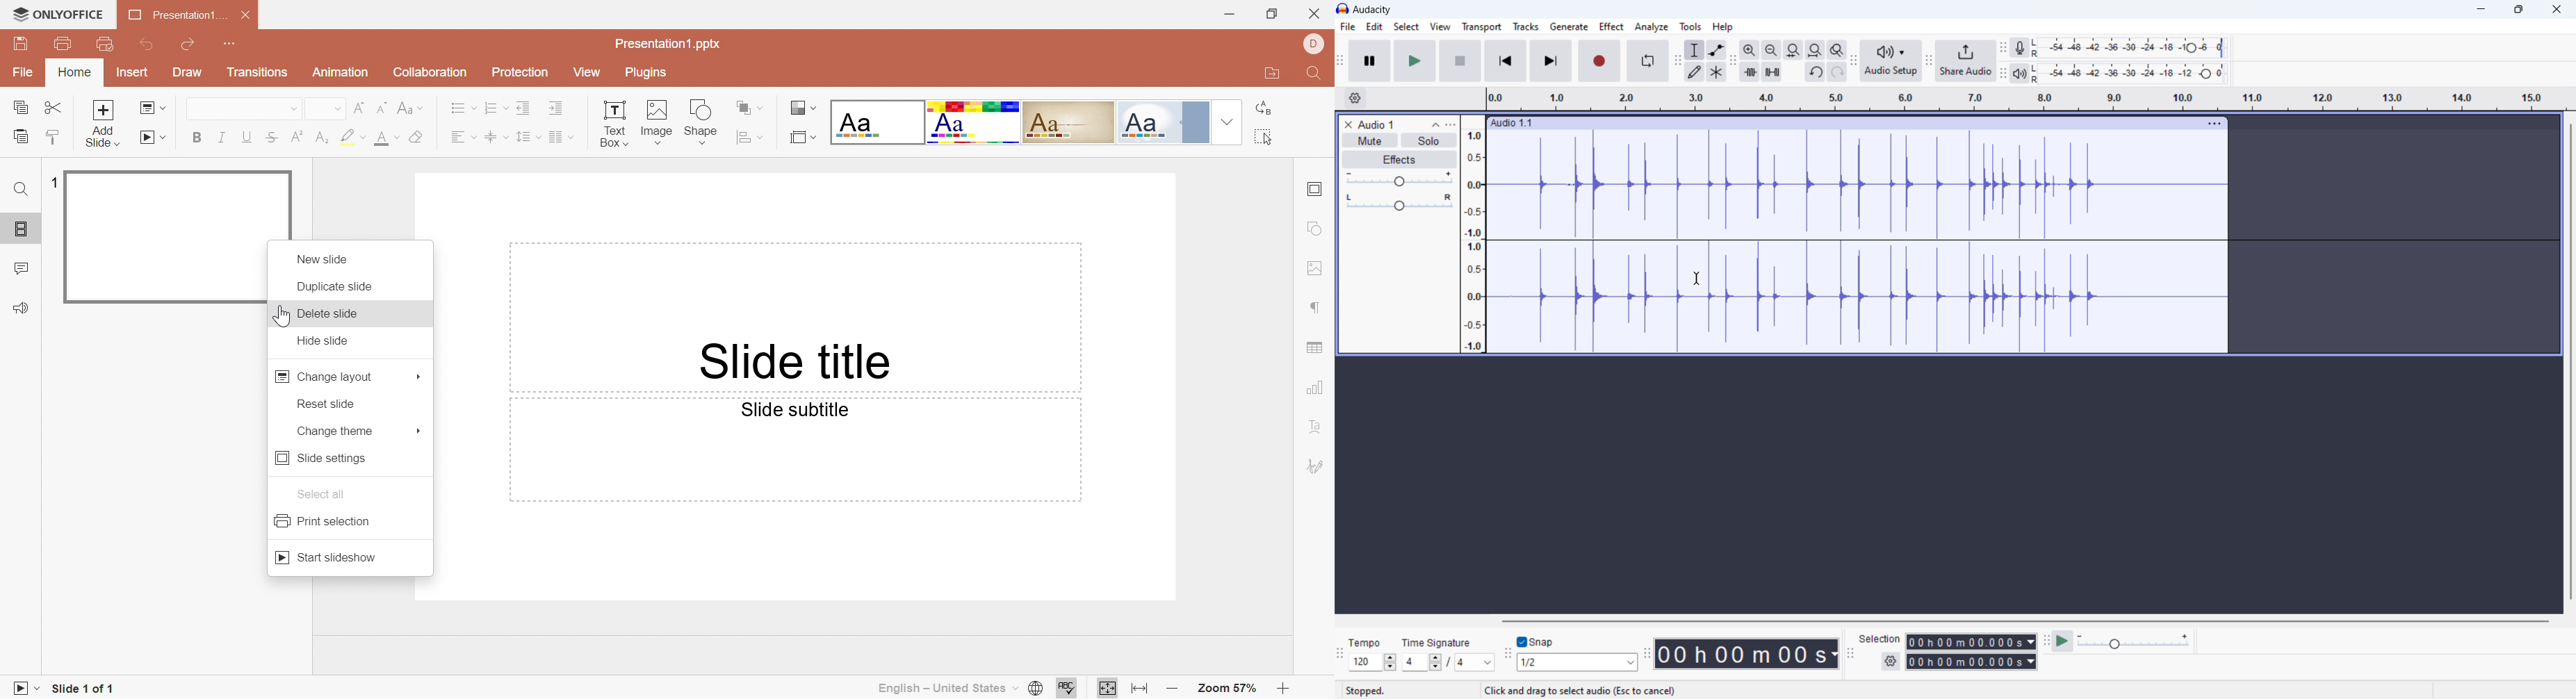  I want to click on Signature settings, so click(1316, 468).